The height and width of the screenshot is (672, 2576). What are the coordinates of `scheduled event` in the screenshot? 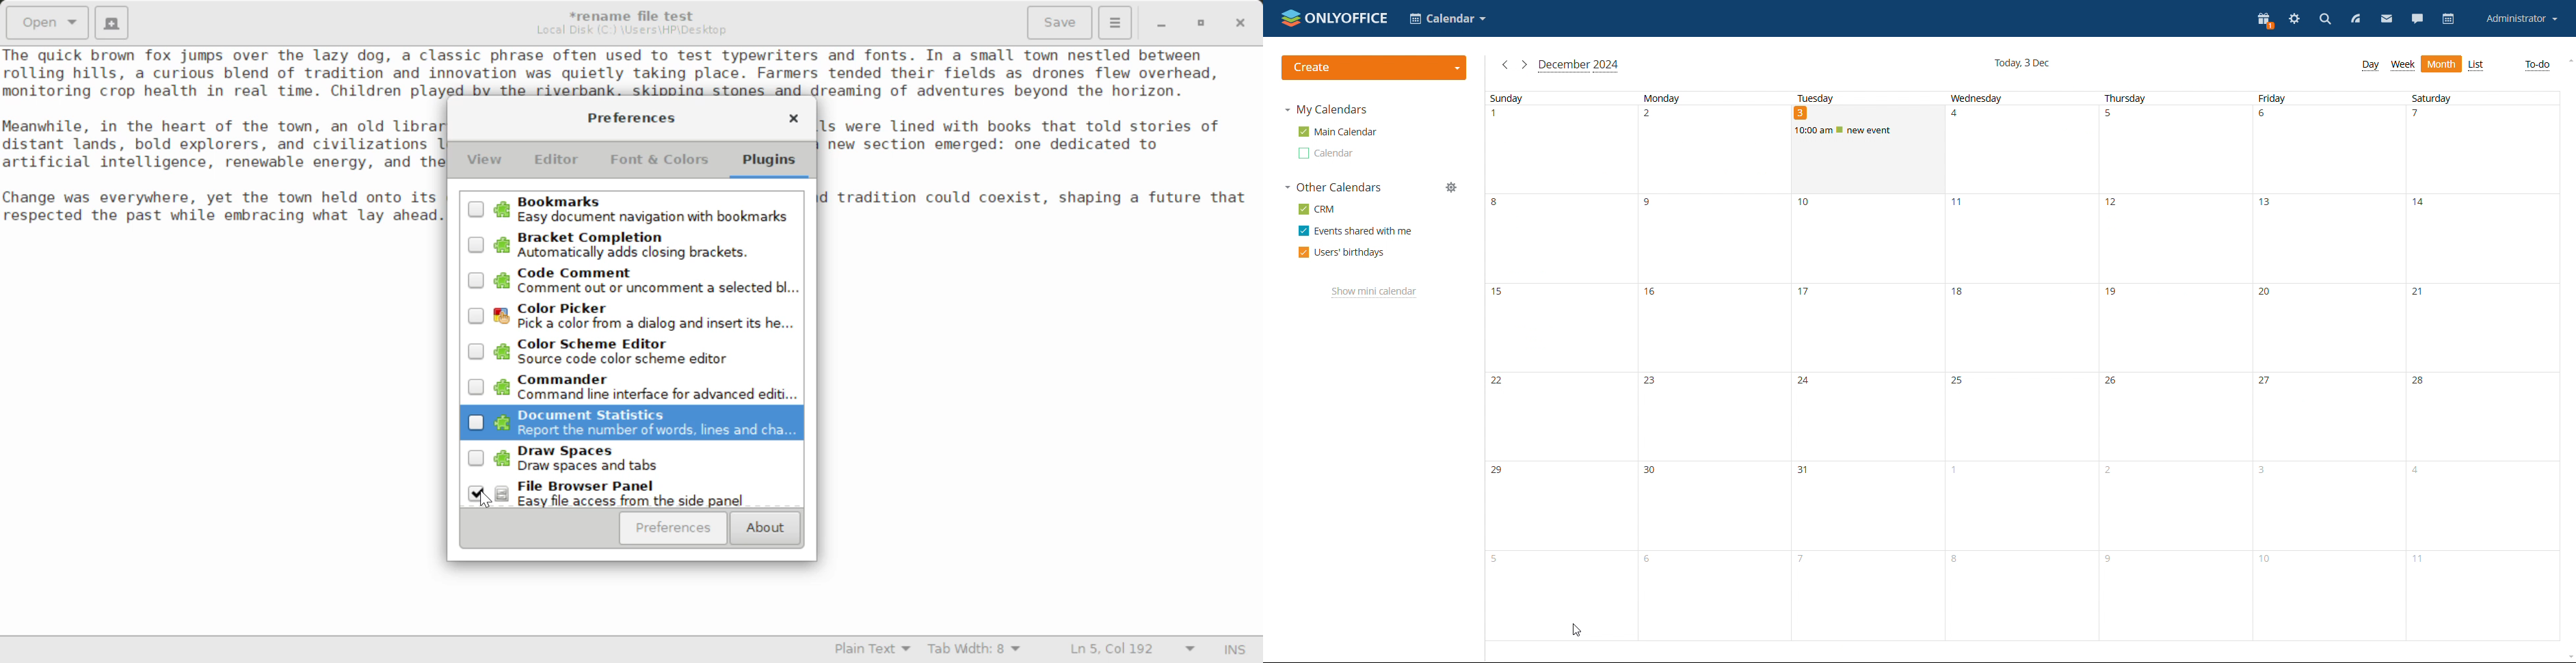 It's located at (1868, 129).